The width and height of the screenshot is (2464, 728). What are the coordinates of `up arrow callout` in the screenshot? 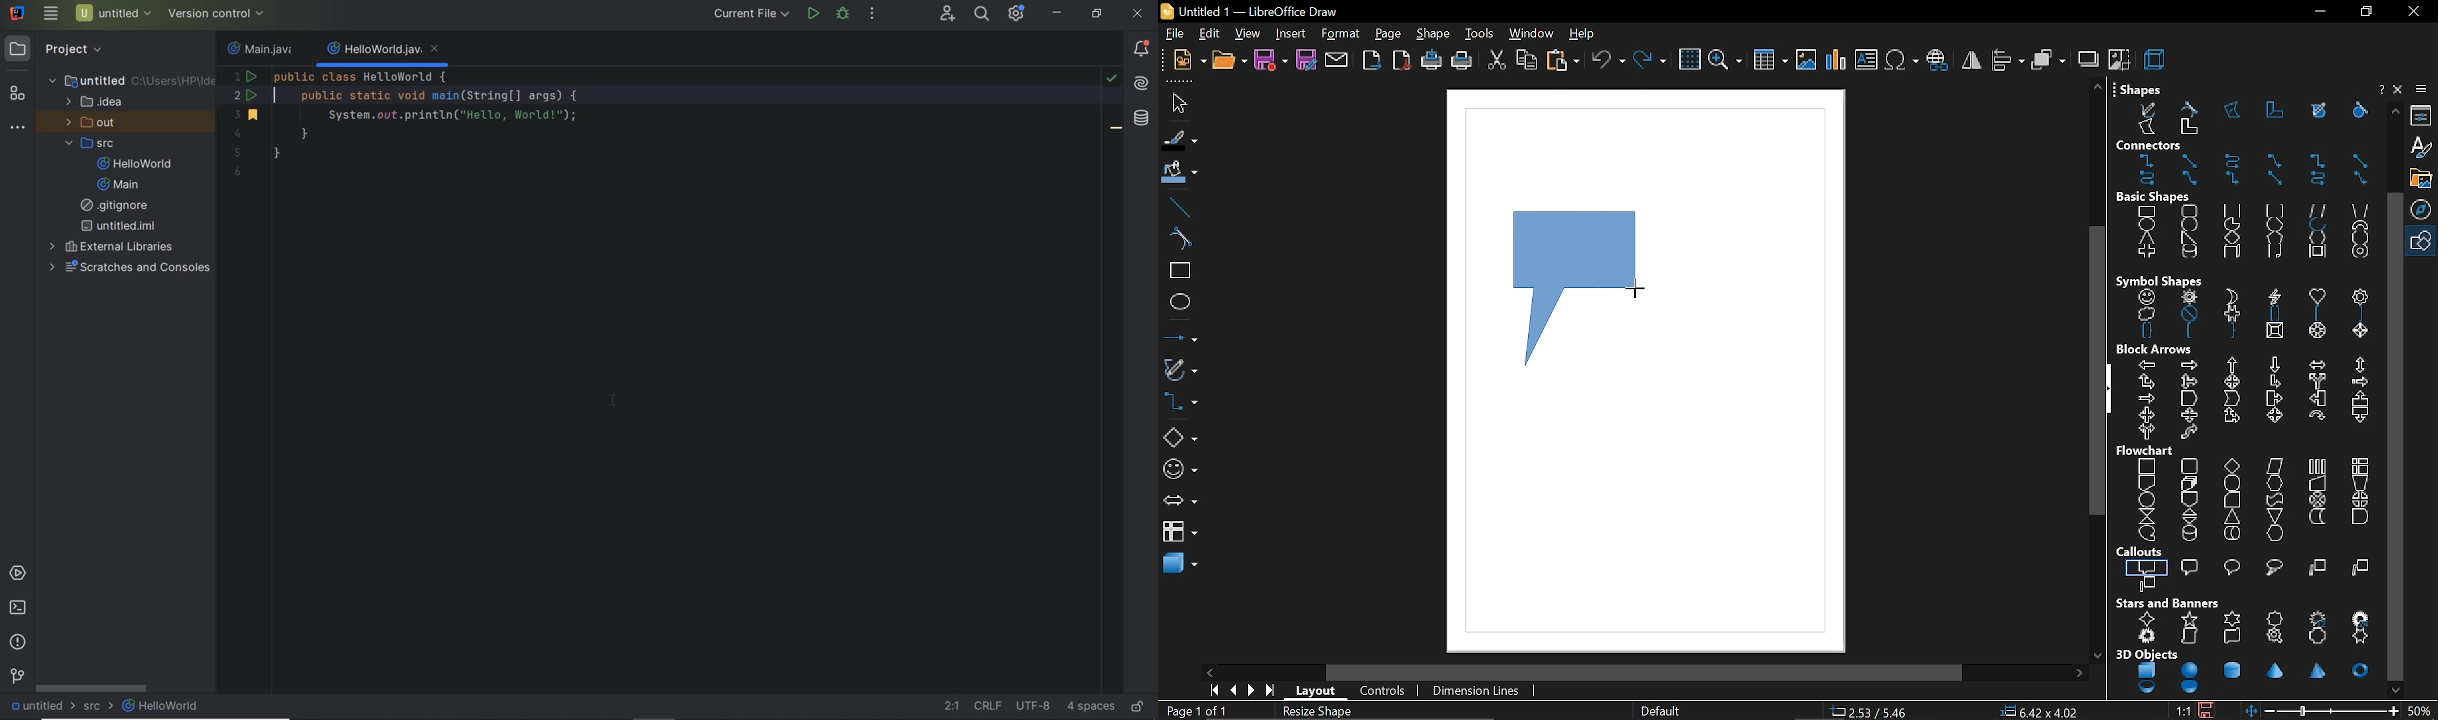 It's located at (2357, 399).